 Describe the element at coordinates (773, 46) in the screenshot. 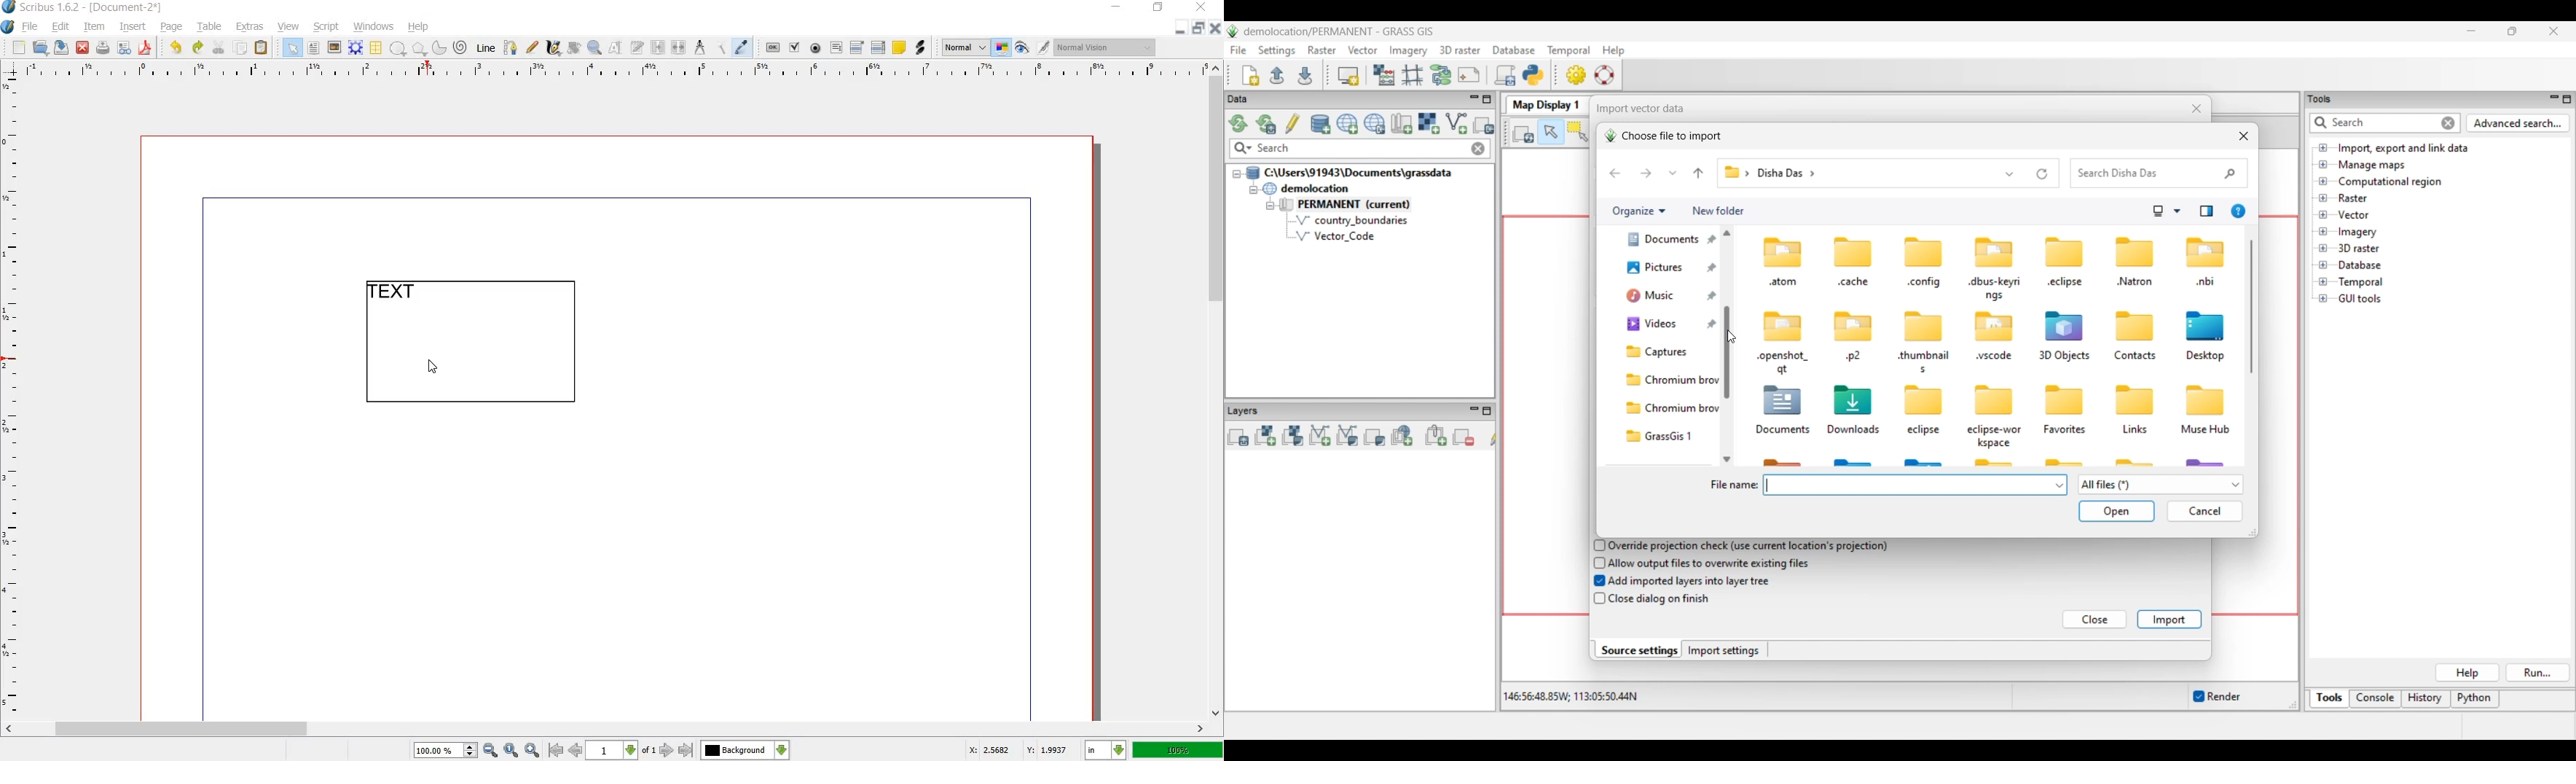

I see `pdf push button` at that location.